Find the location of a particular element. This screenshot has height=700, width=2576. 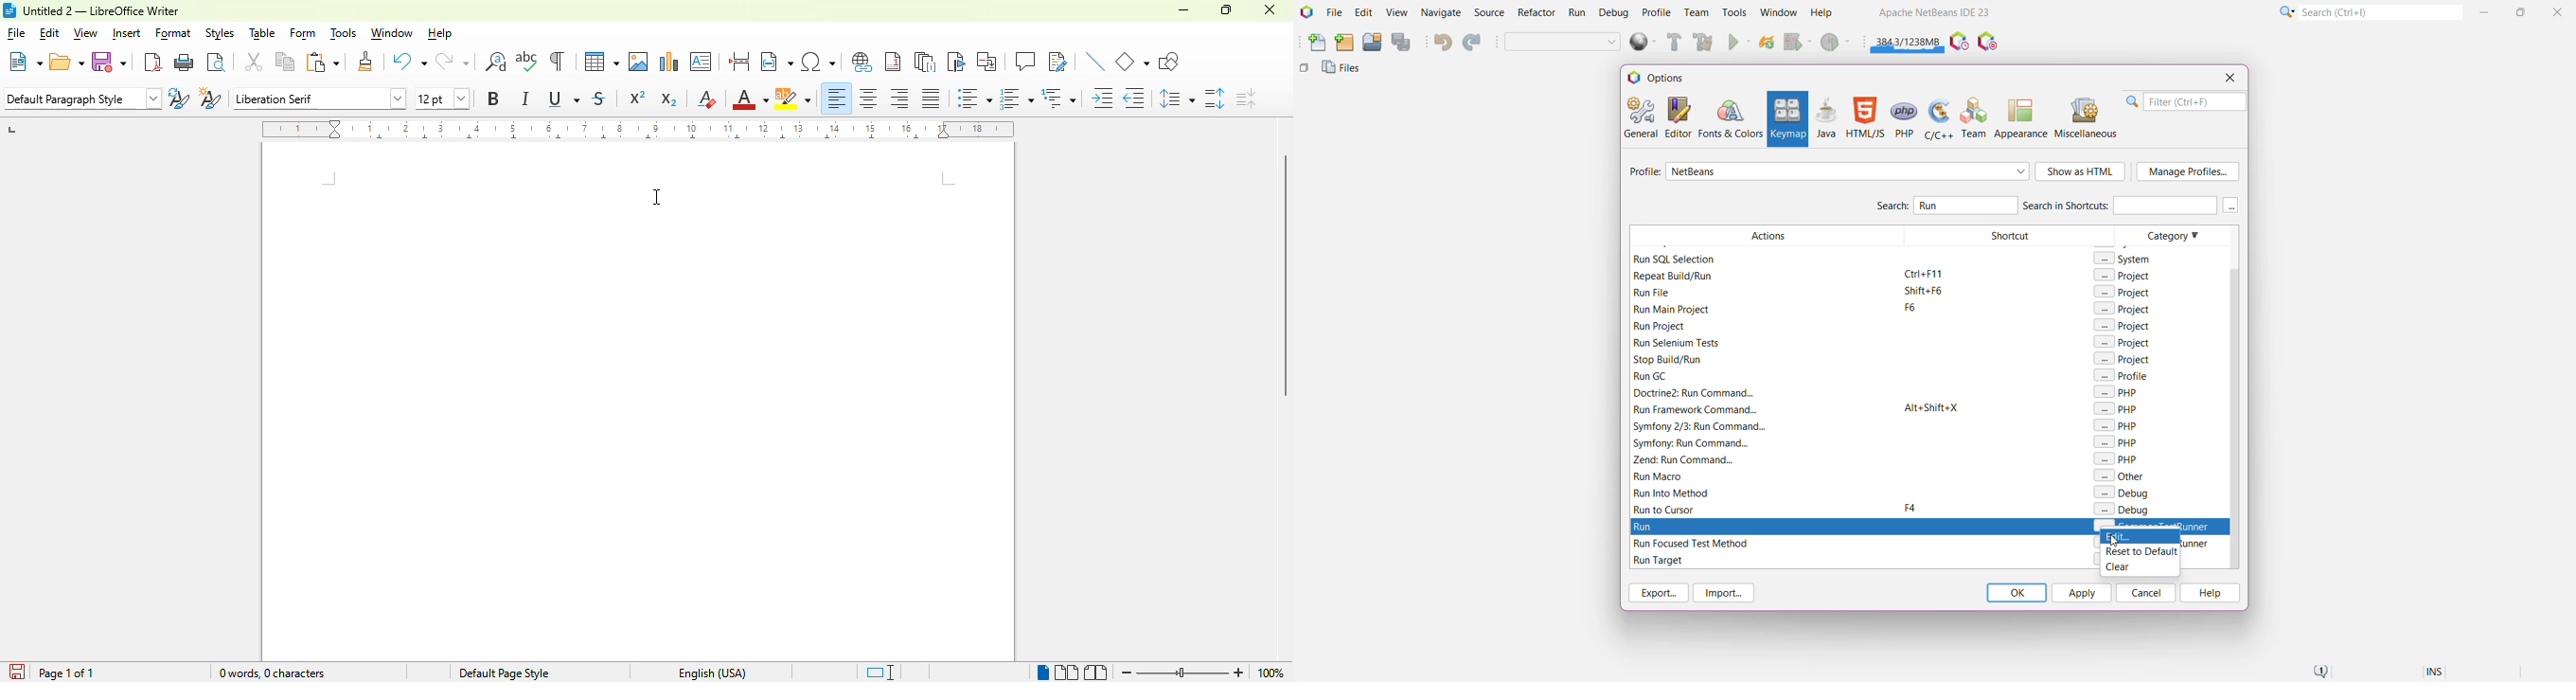

Edit is located at coordinates (1363, 13).